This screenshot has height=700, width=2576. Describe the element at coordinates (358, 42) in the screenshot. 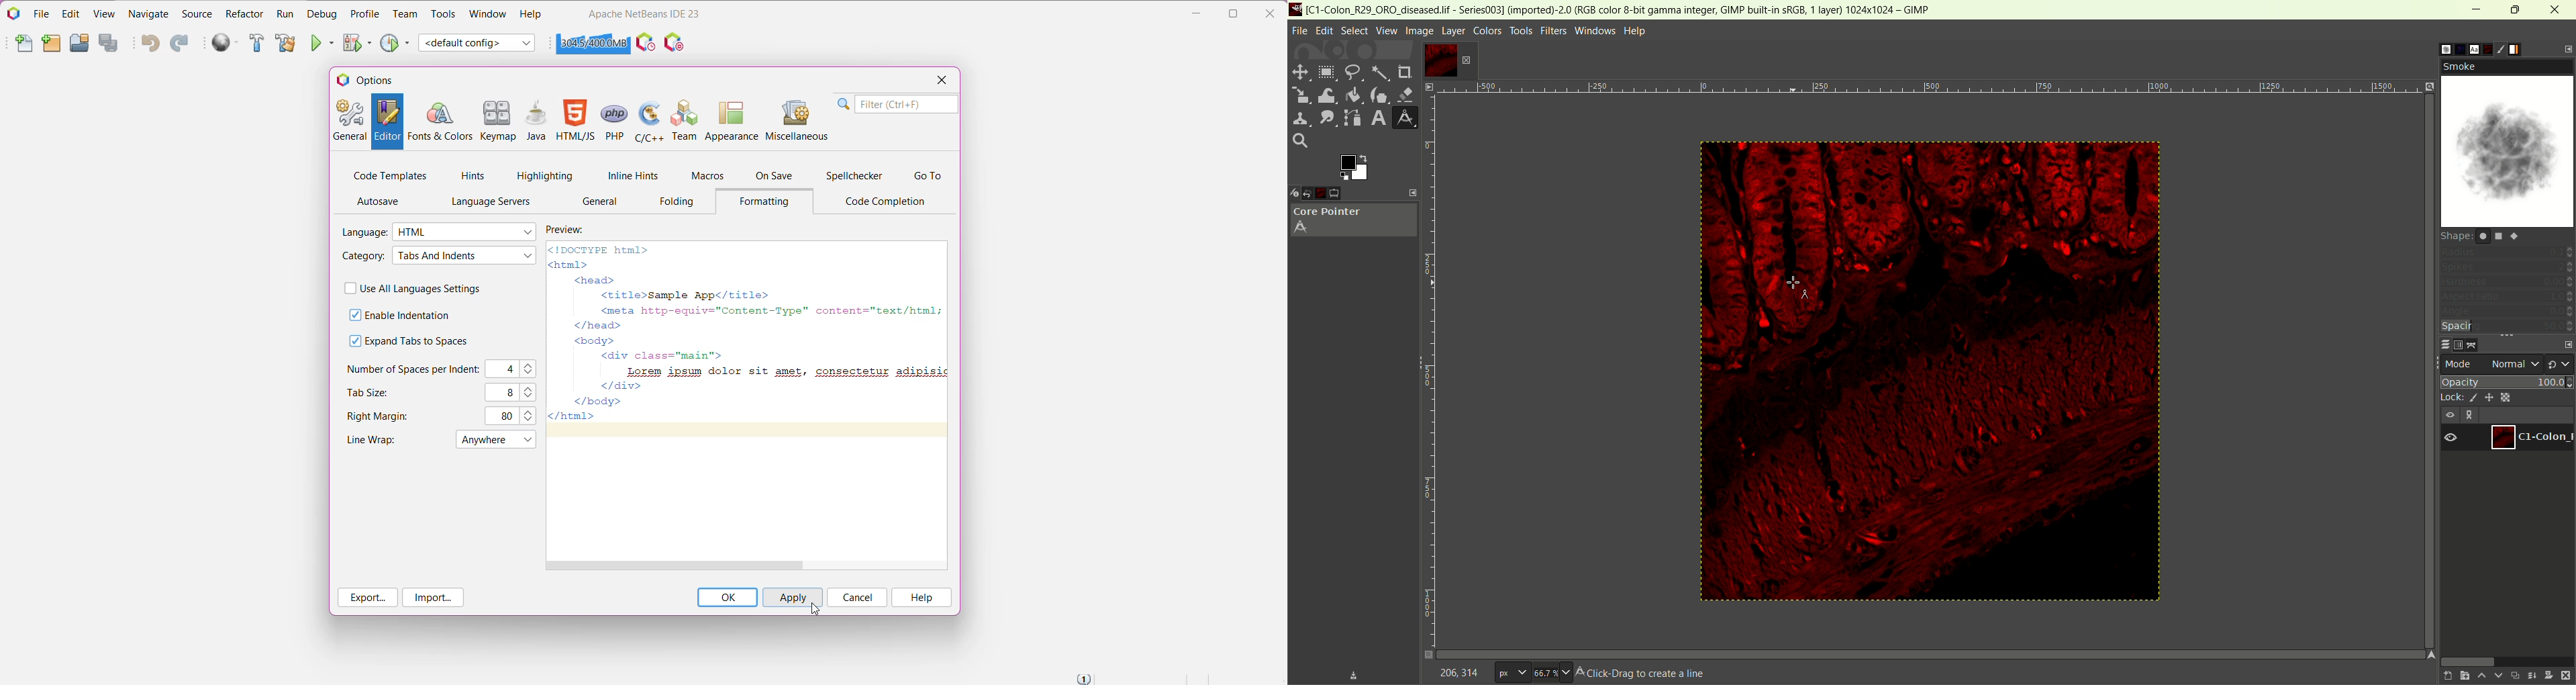

I see `Debug Project` at that location.